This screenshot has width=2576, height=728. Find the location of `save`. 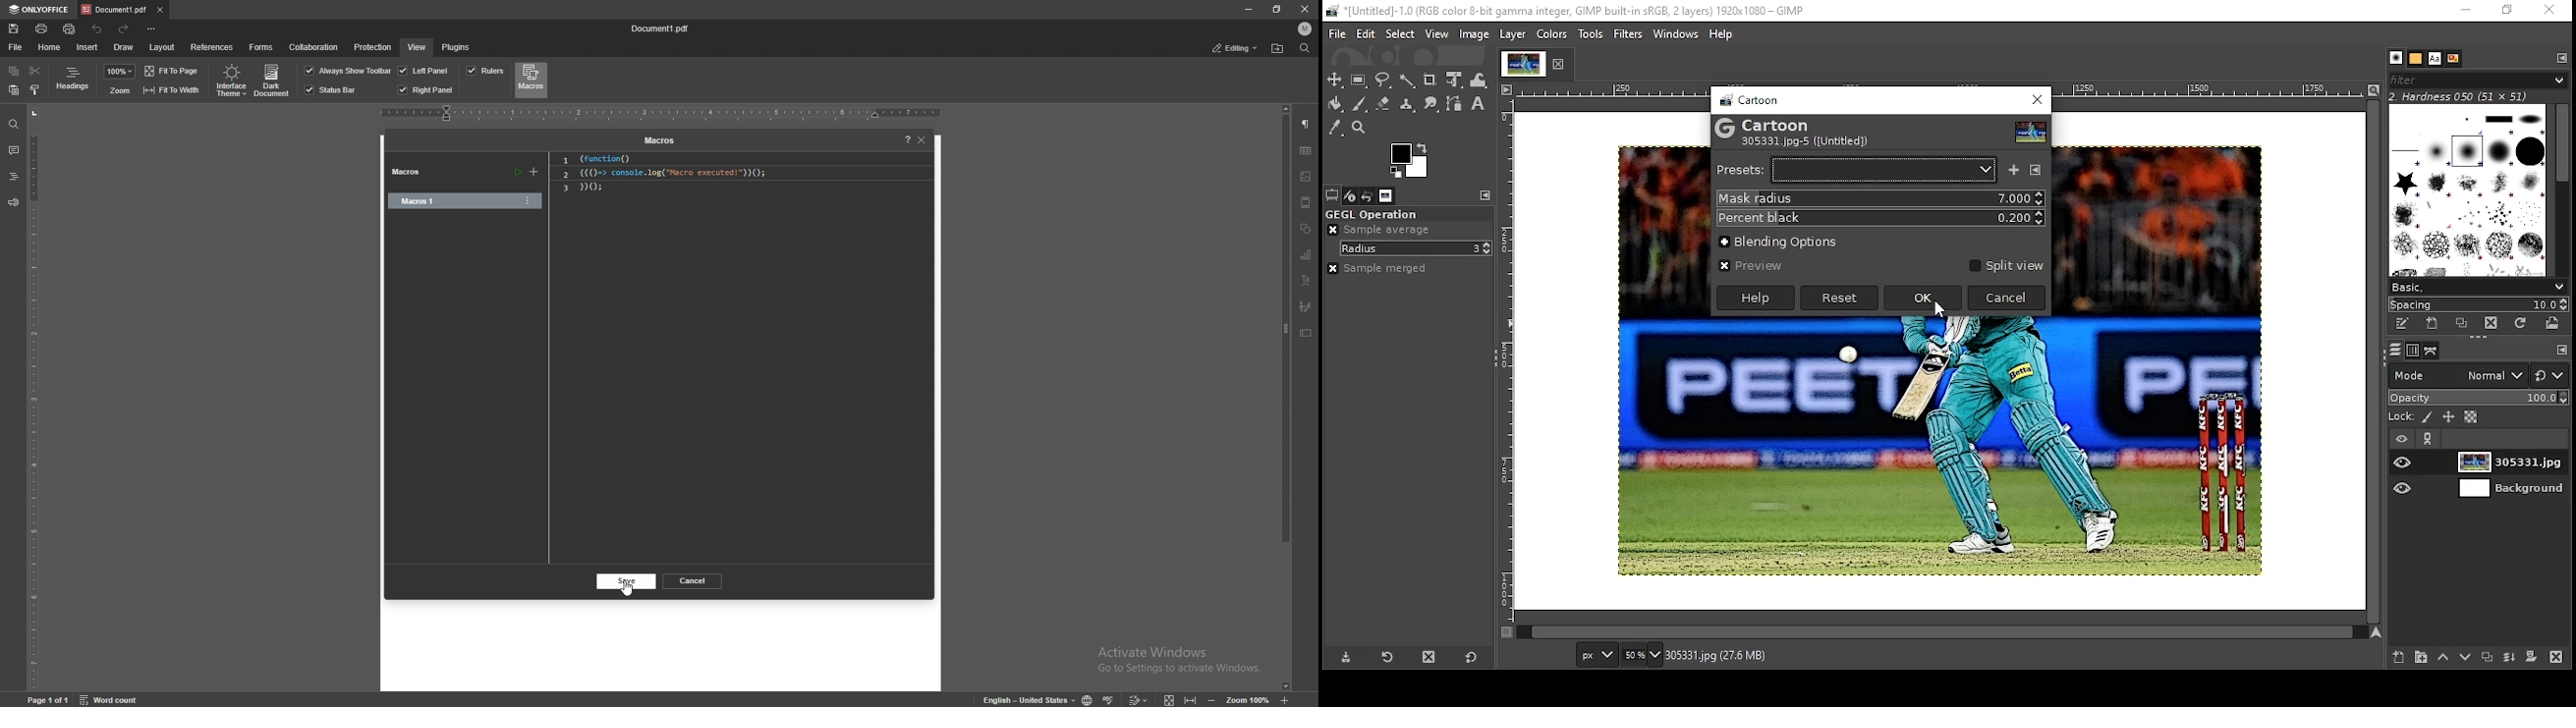

save is located at coordinates (627, 582).